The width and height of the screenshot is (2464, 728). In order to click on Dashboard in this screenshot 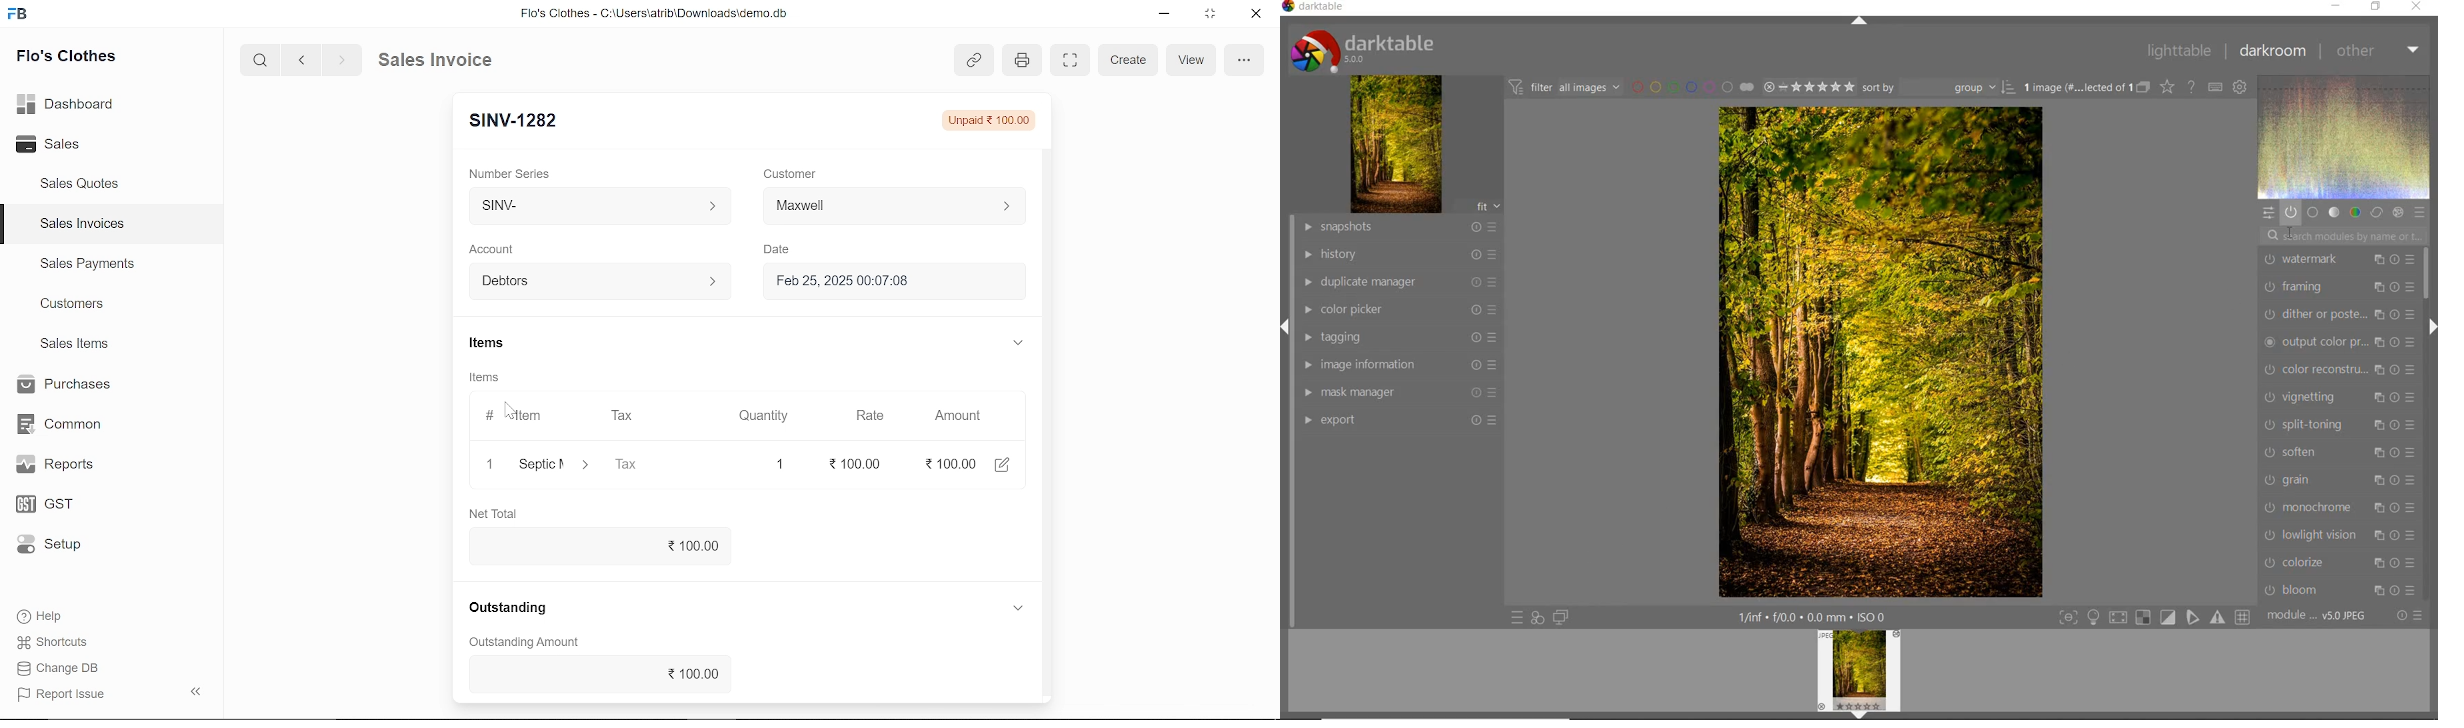, I will do `click(67, 107)`.